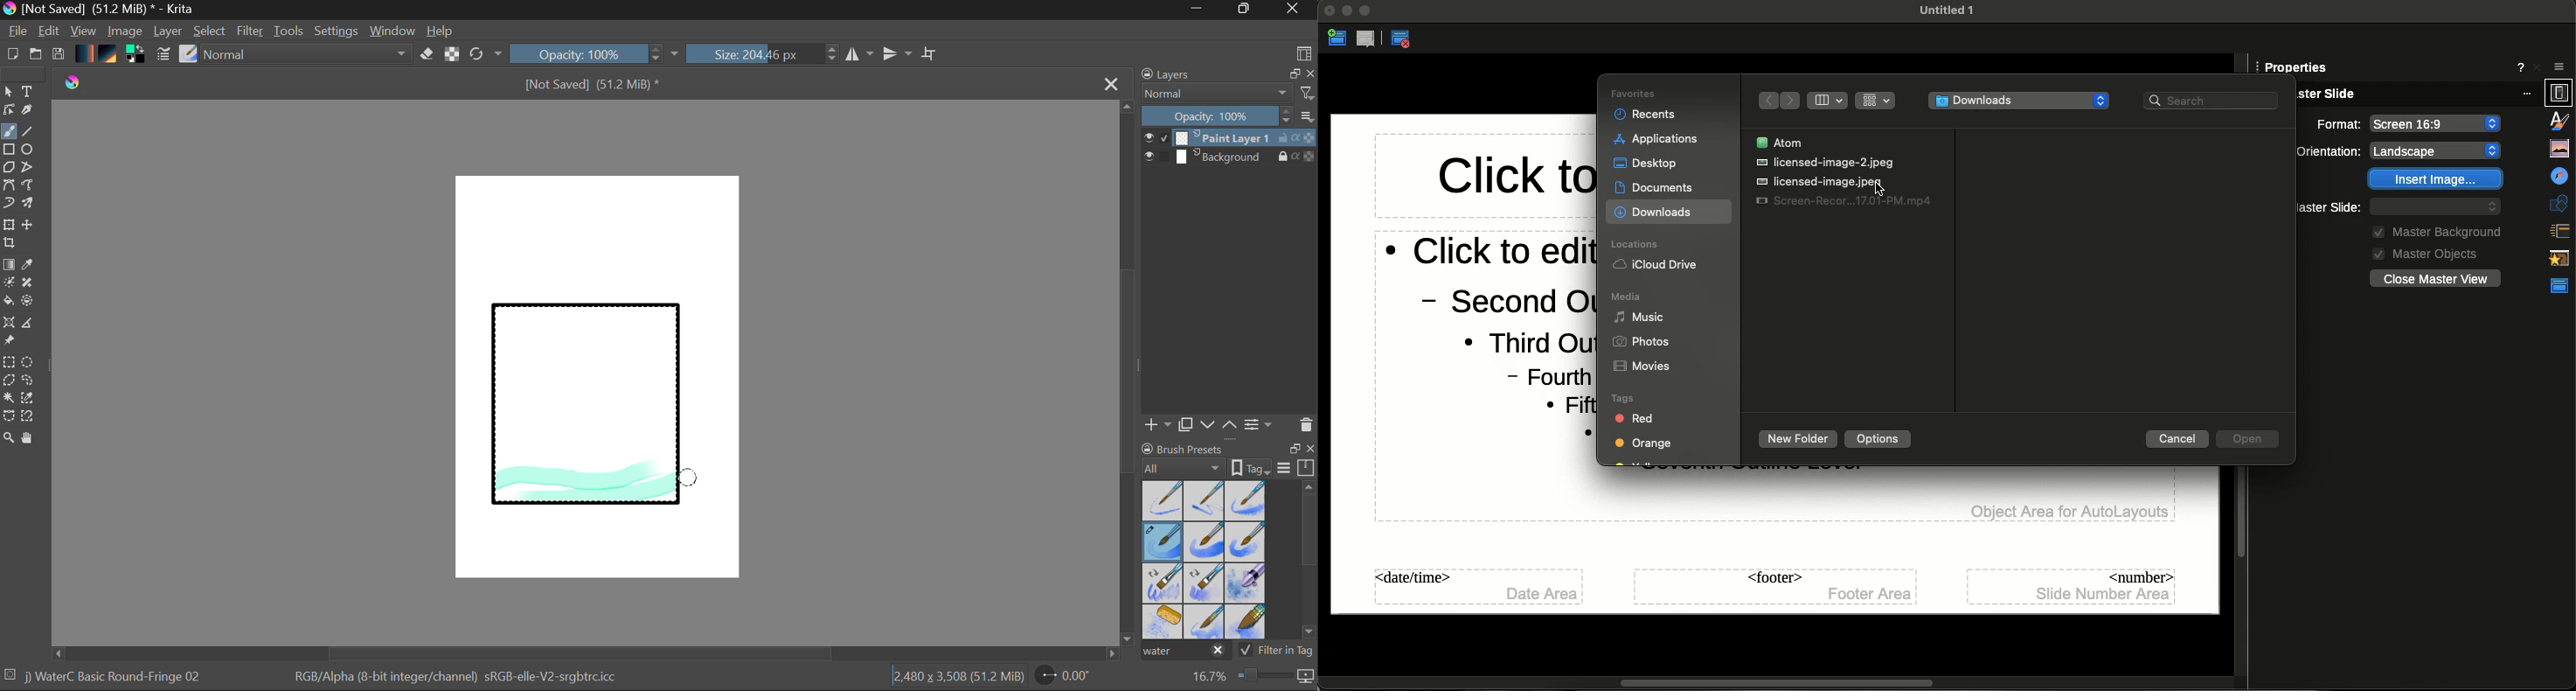  I want to click on Color Information, so click(454, 678).